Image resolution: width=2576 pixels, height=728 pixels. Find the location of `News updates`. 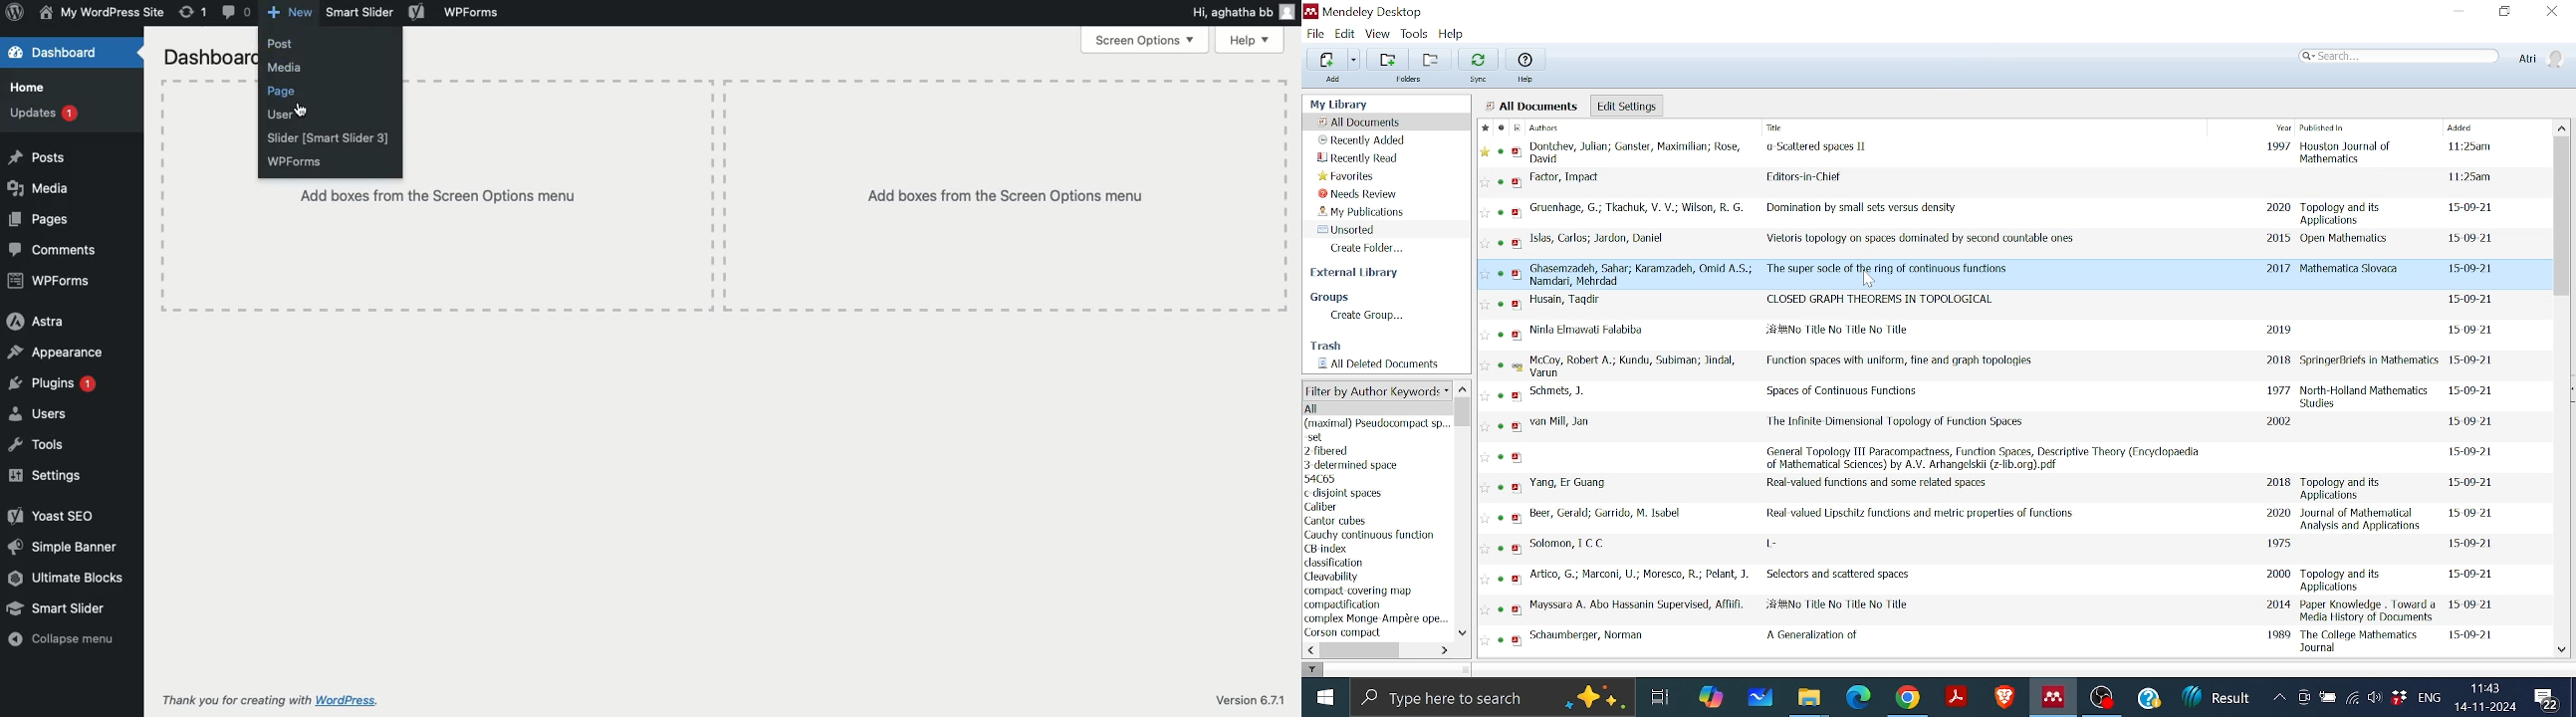

News updates is located at coordinates (2220, 696).